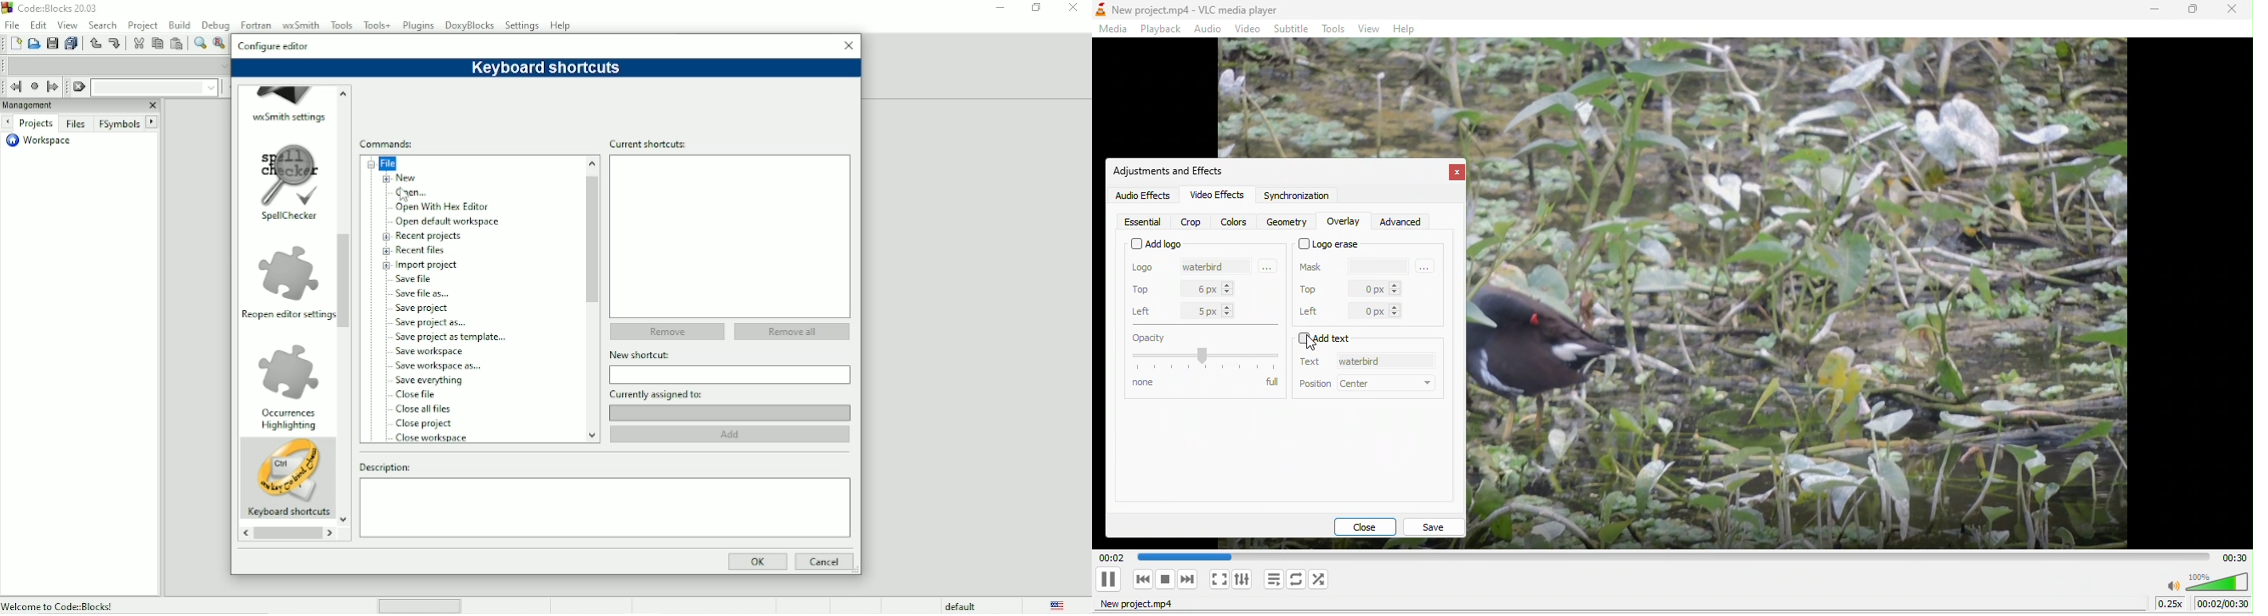  What do you see at coordinates (1409, 28) in the screenshot?
I see `help` at bounding box center [1409, 28].